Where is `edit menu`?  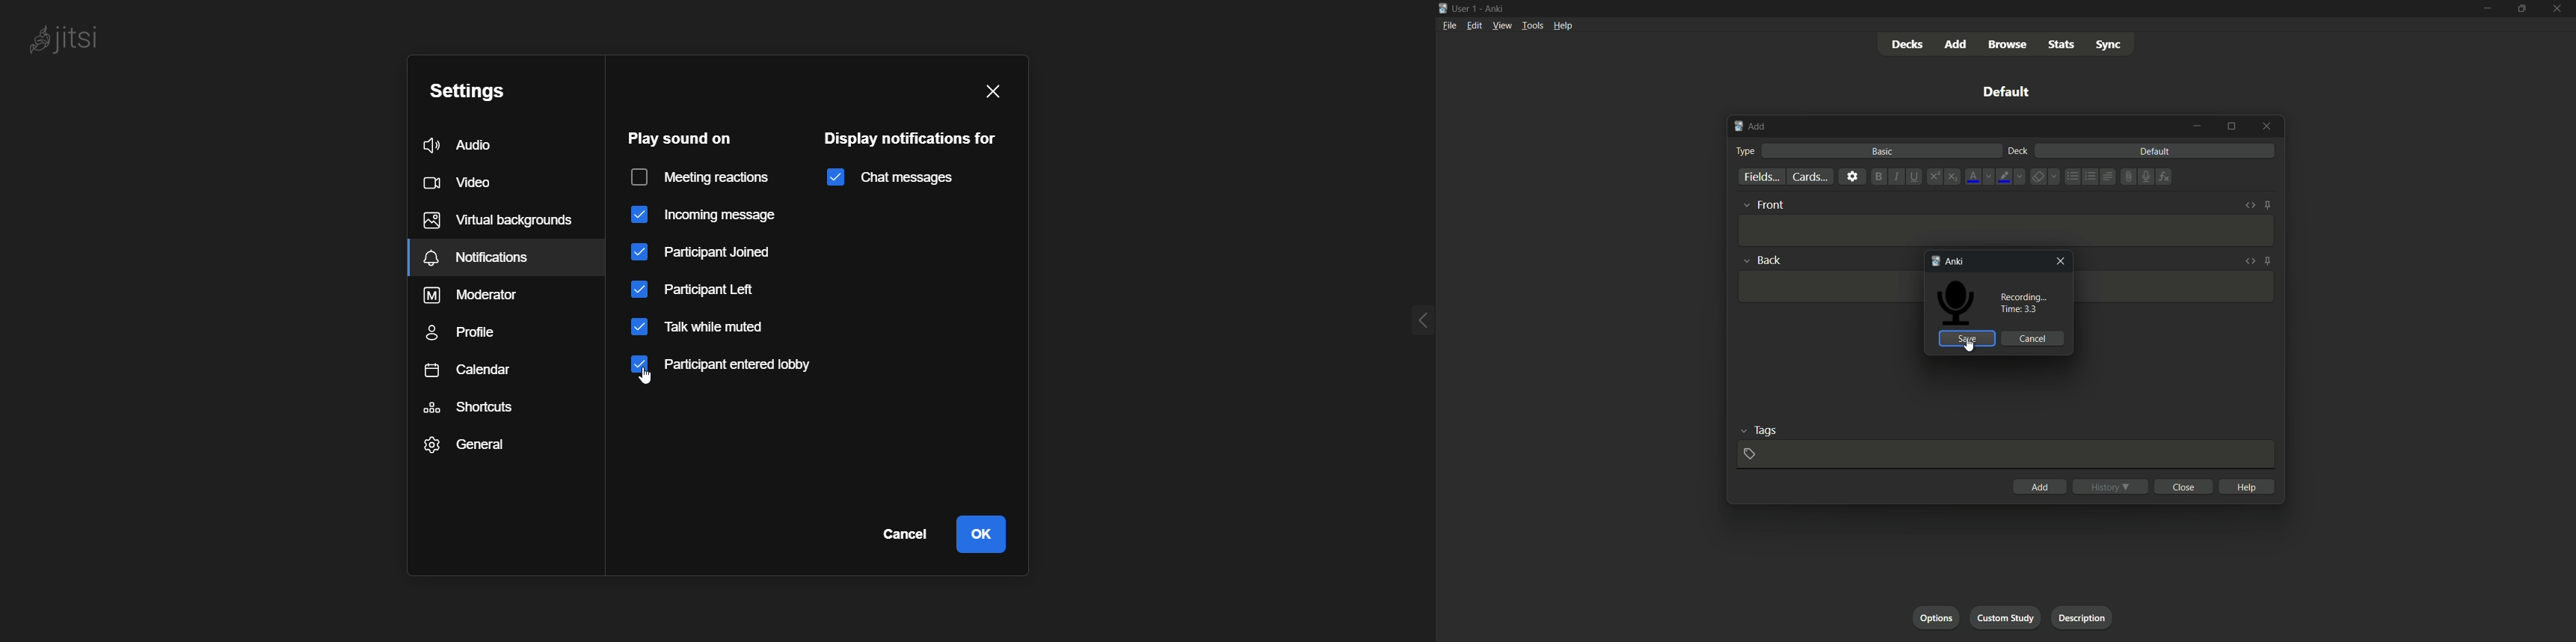
edit menu is located at coordinates (1474, 26).